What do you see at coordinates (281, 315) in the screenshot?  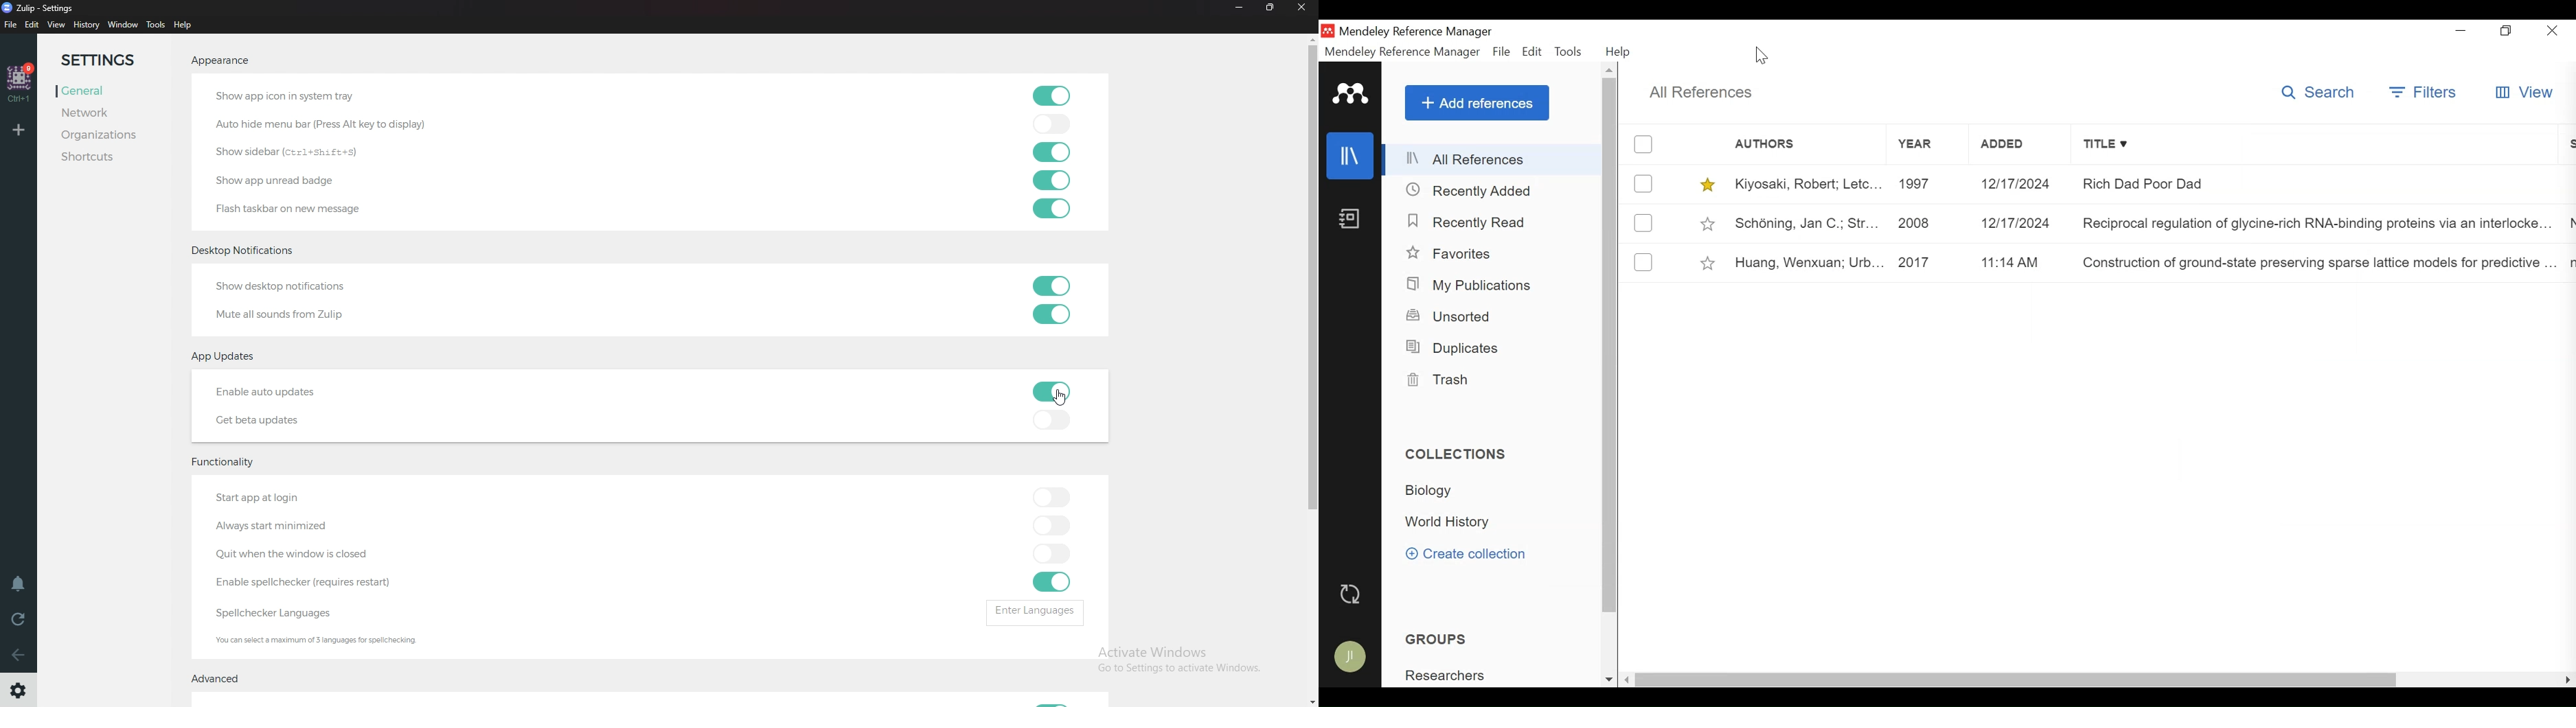 I see `Mute all sounds from Zulip` at bounding box center [281, 315].